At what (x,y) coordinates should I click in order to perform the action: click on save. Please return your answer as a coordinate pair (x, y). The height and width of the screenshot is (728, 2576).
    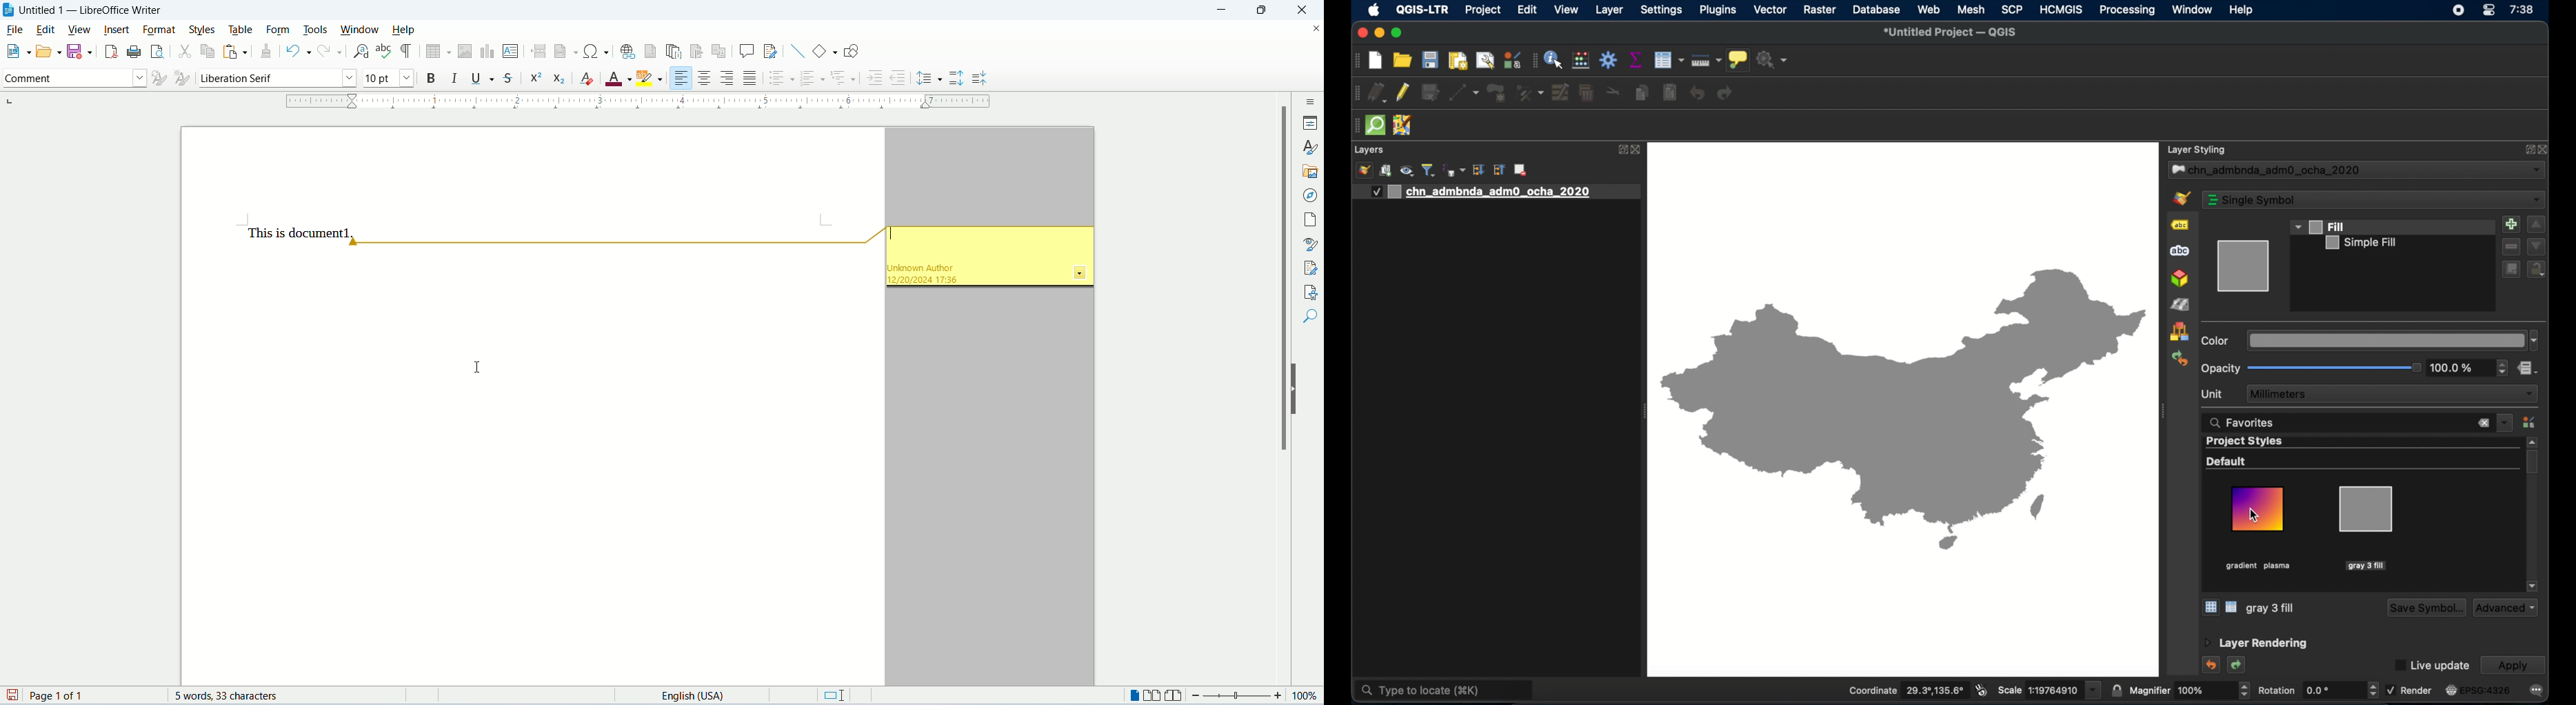
    Looking at the image, I should click on (79, 50).